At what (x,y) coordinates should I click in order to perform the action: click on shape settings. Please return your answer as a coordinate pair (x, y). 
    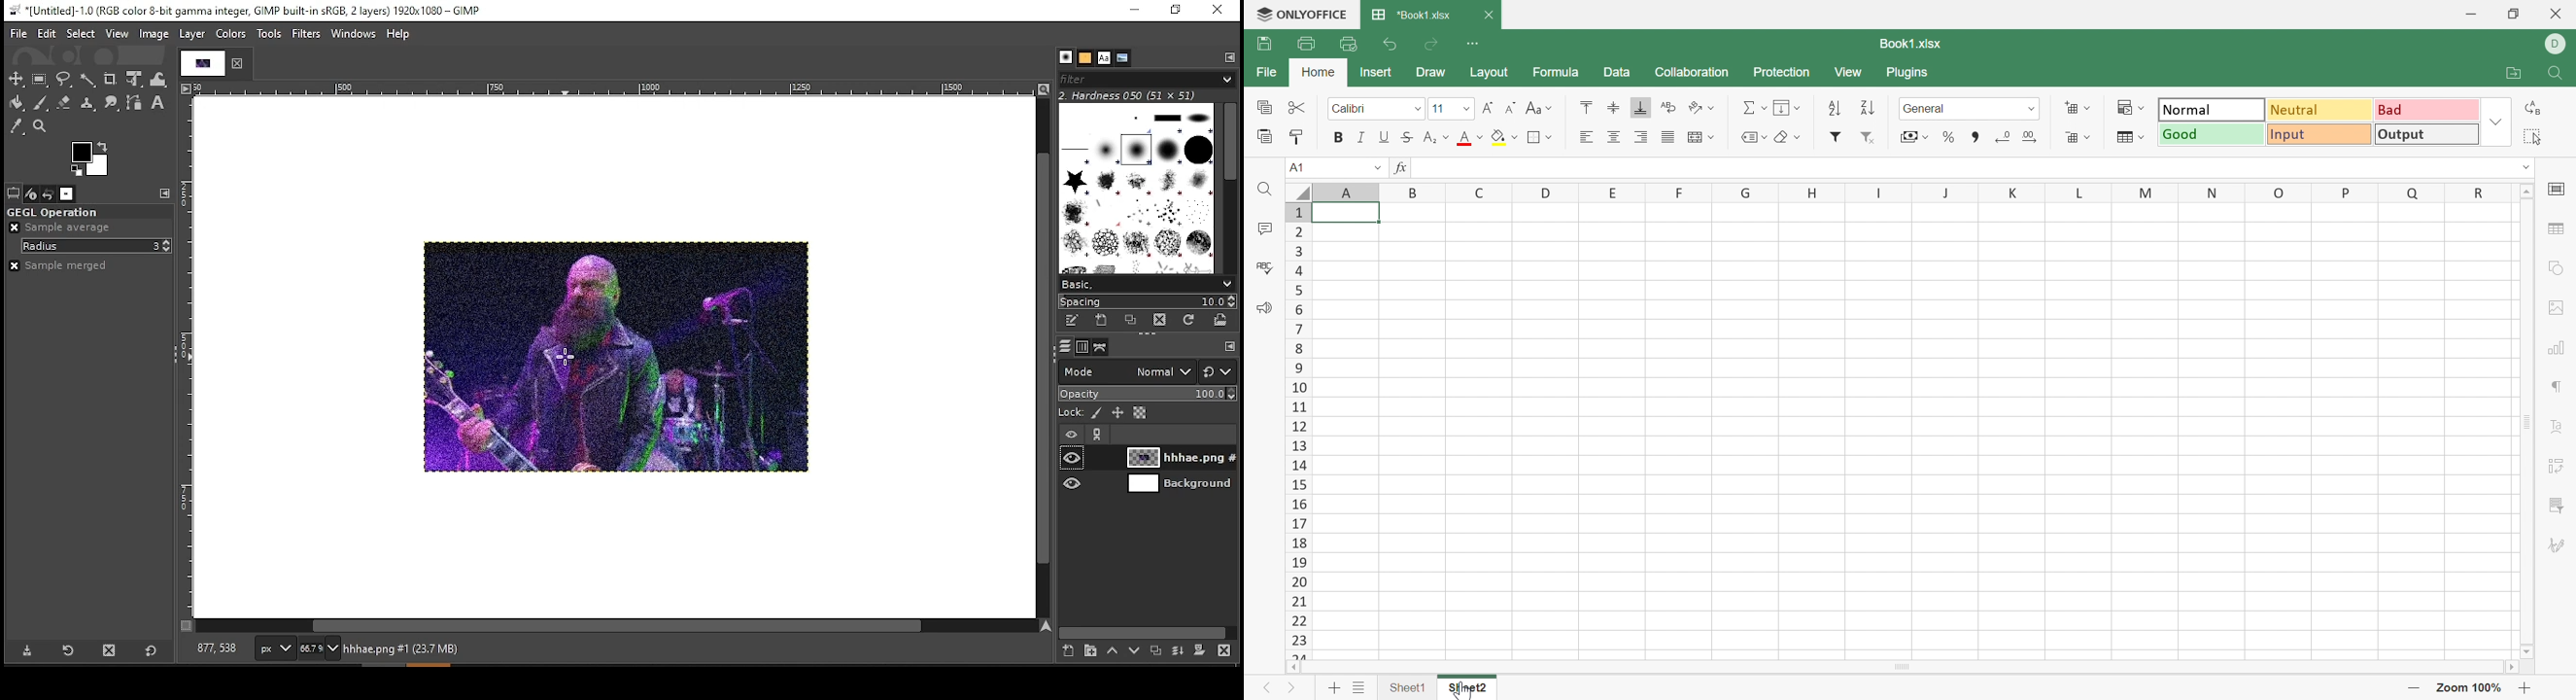
    Looking at the image, I should click on (2554, 271).